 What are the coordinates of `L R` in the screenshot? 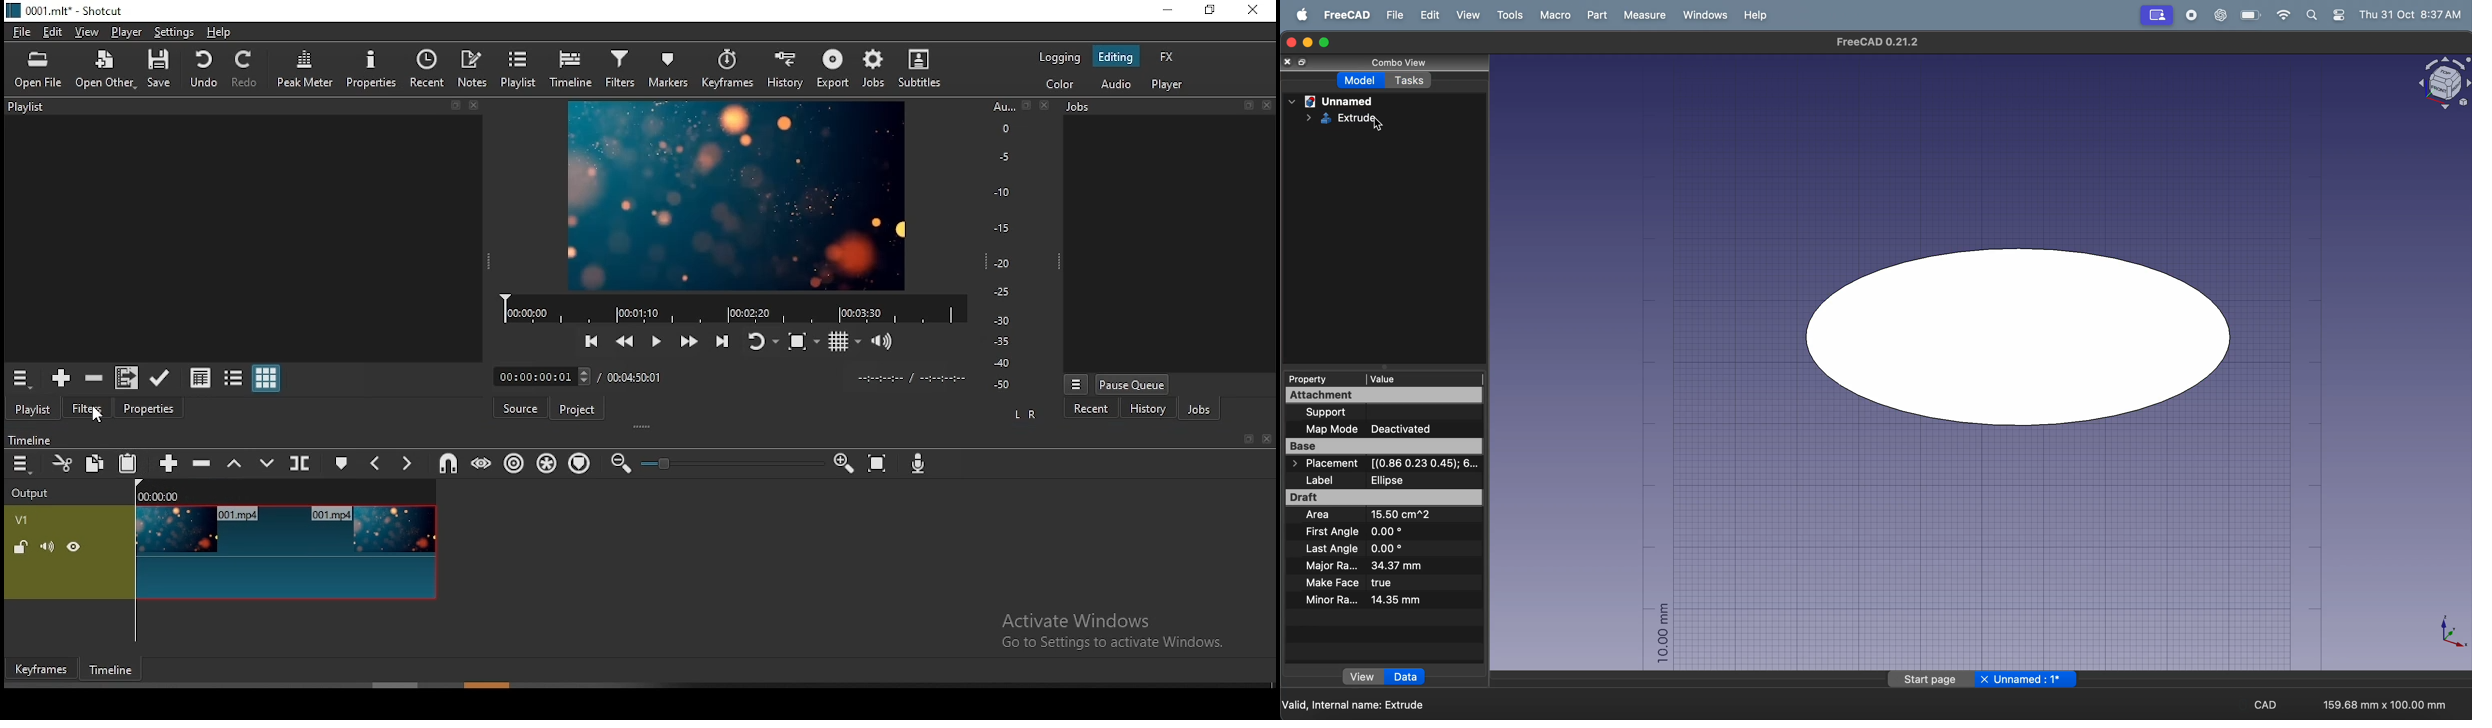 It's located at (1026, 413).